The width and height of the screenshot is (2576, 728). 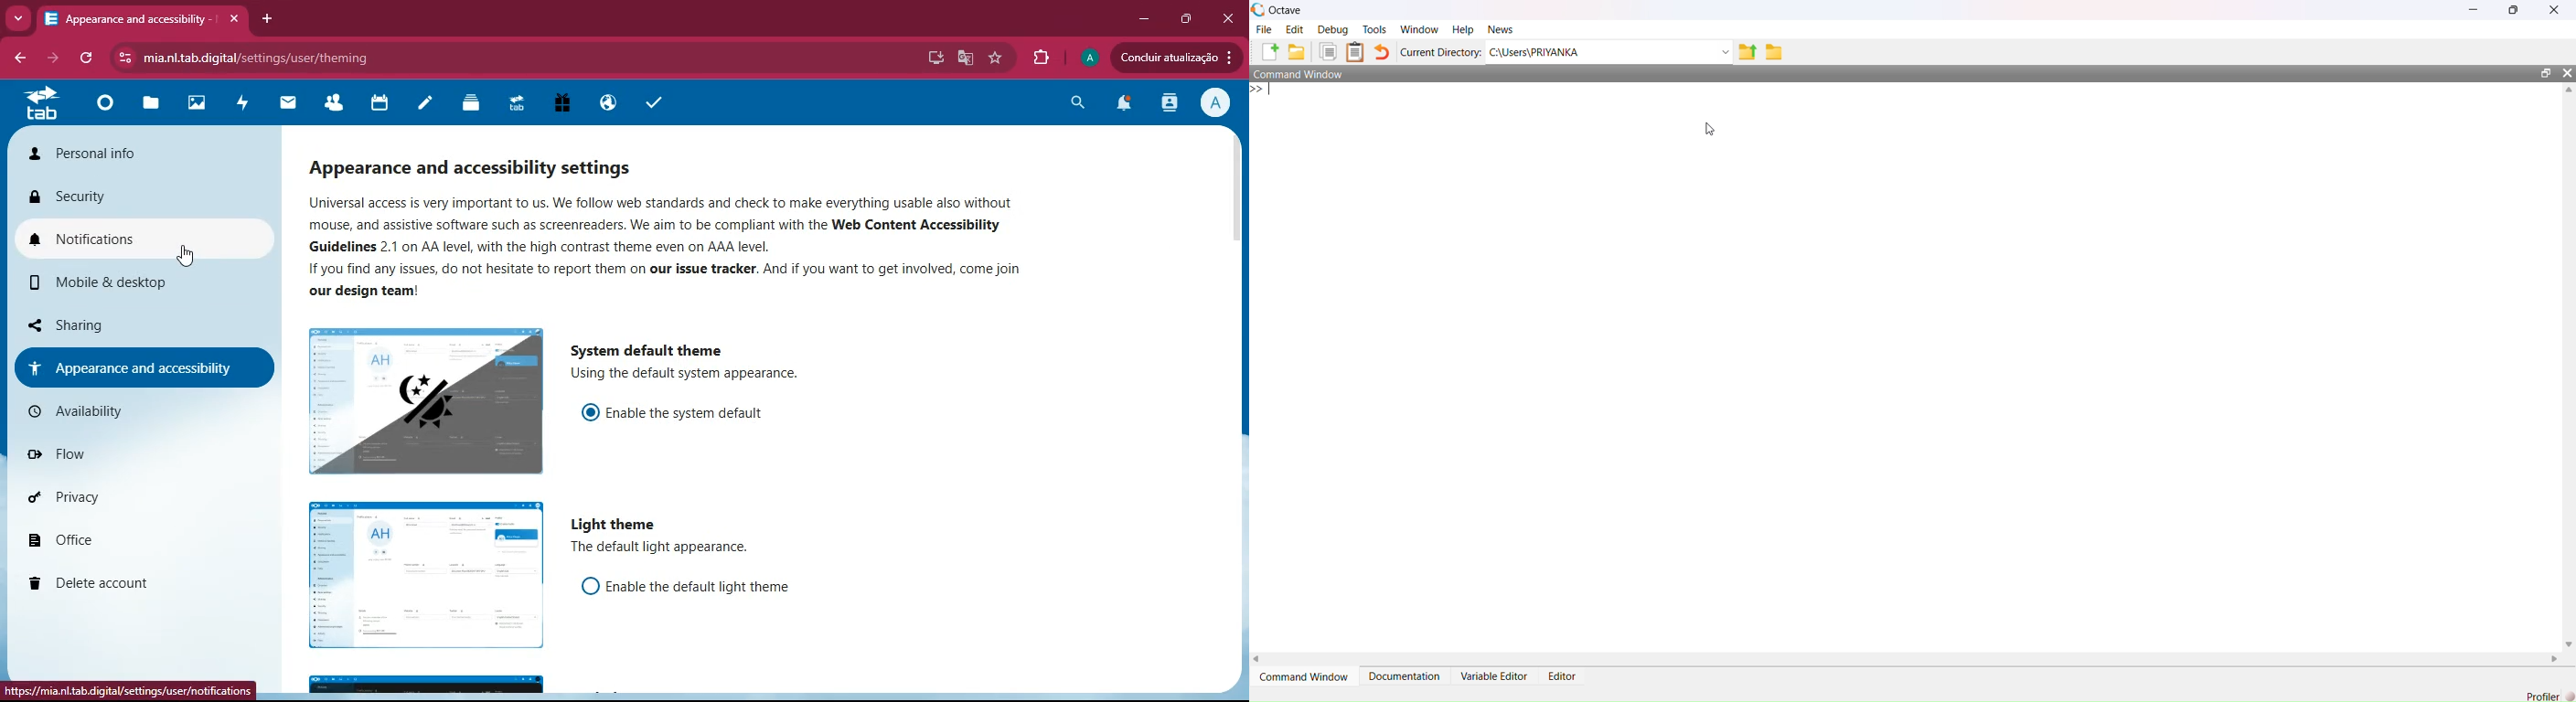 I want to click on refresh, so click(x=90, y=58).